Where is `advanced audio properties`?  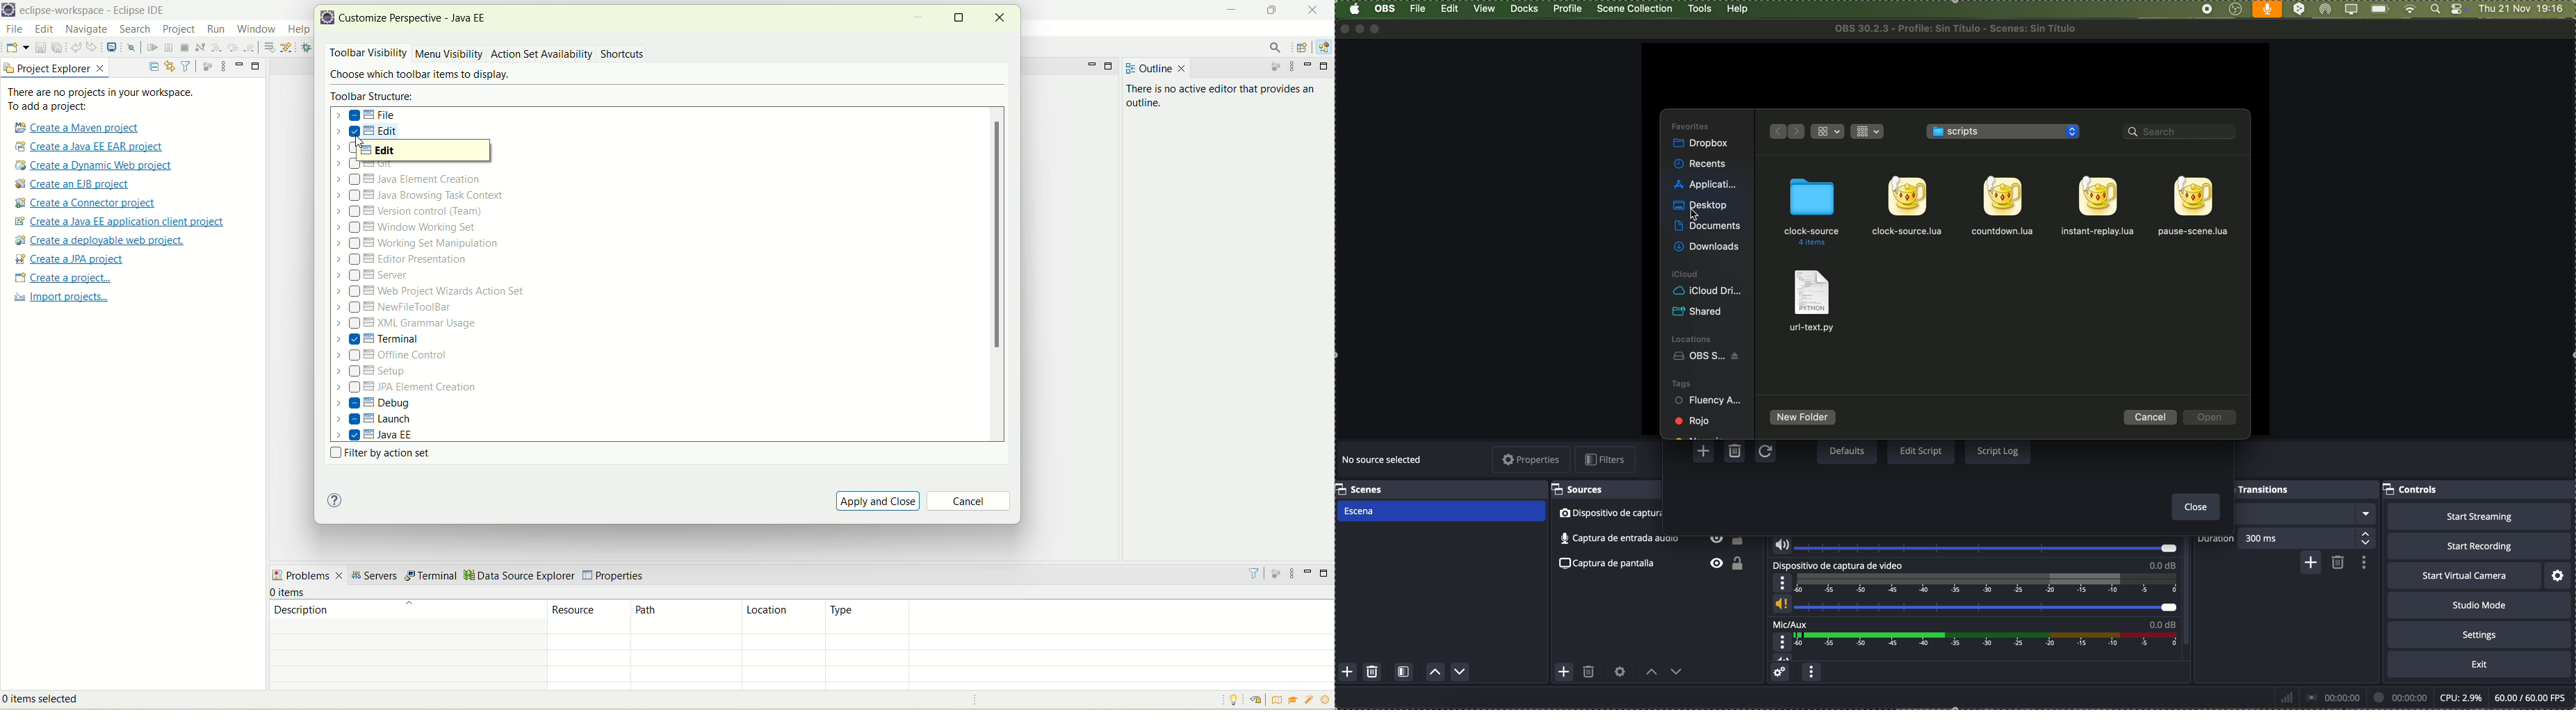 advanced audio properties is located at coordinates (1781, 673).